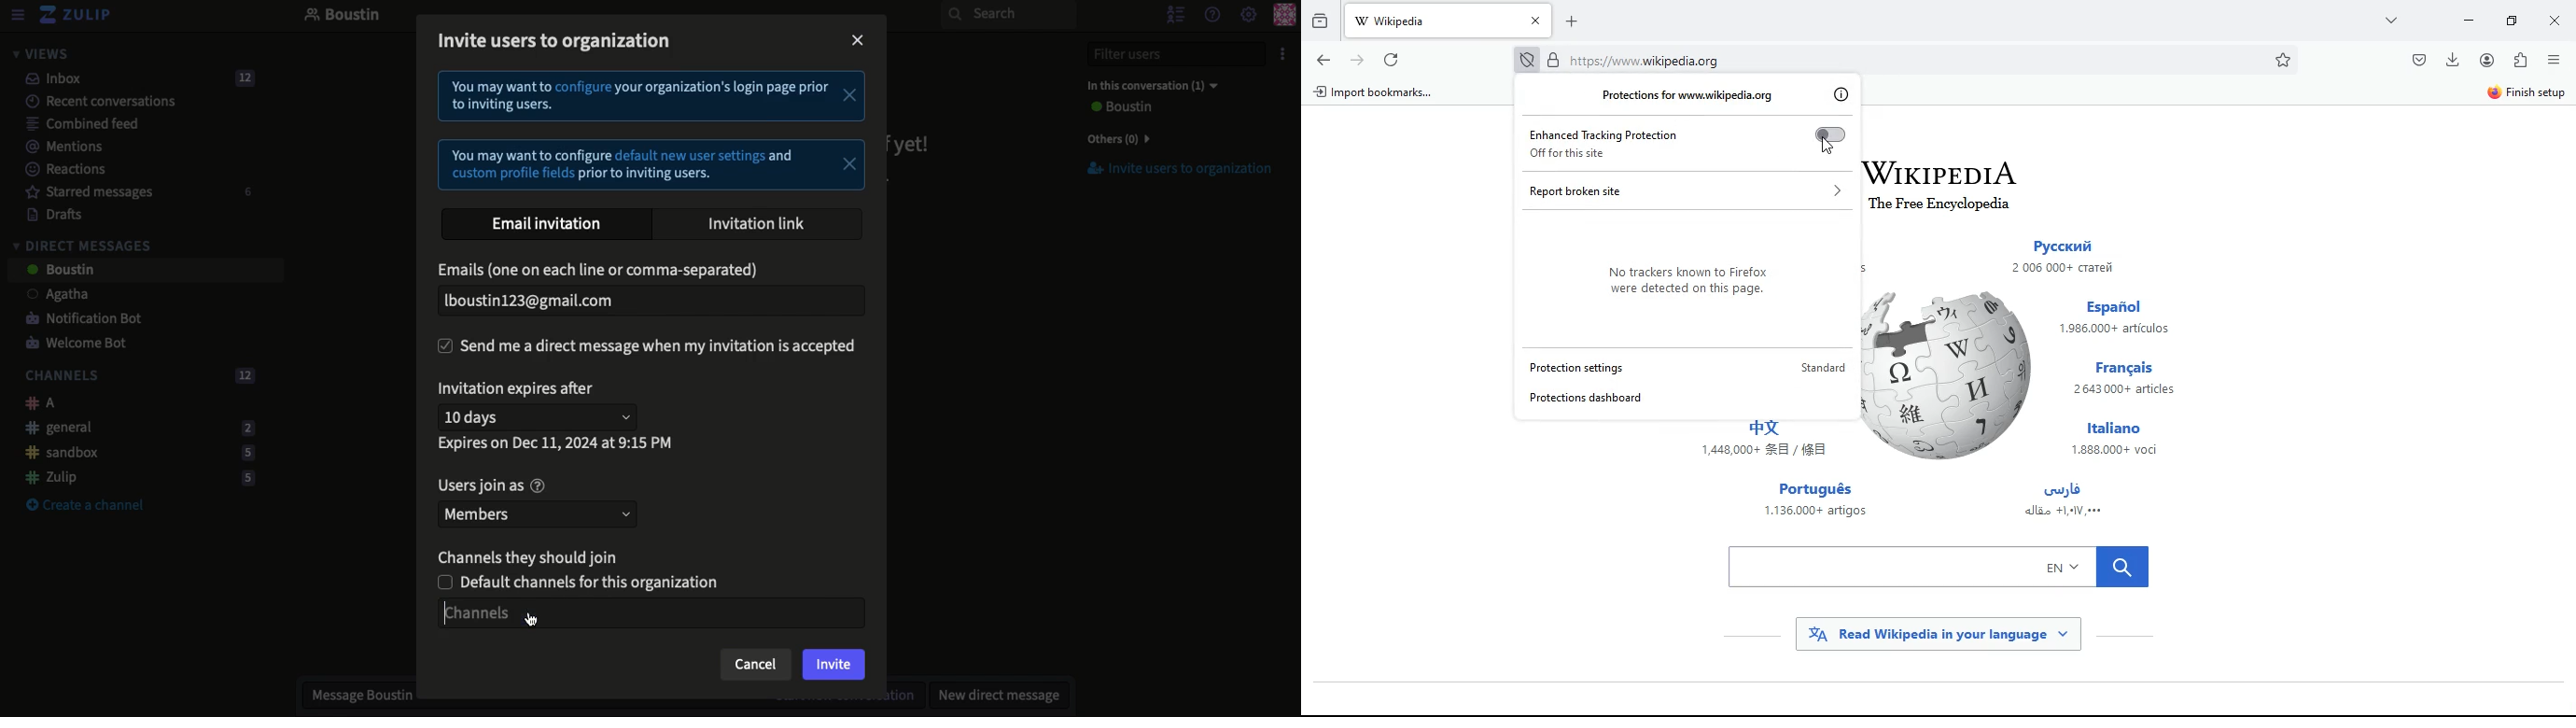  Describe the element at coordinates (756, 664) in the screenshot. I see `Cancel` at that location.